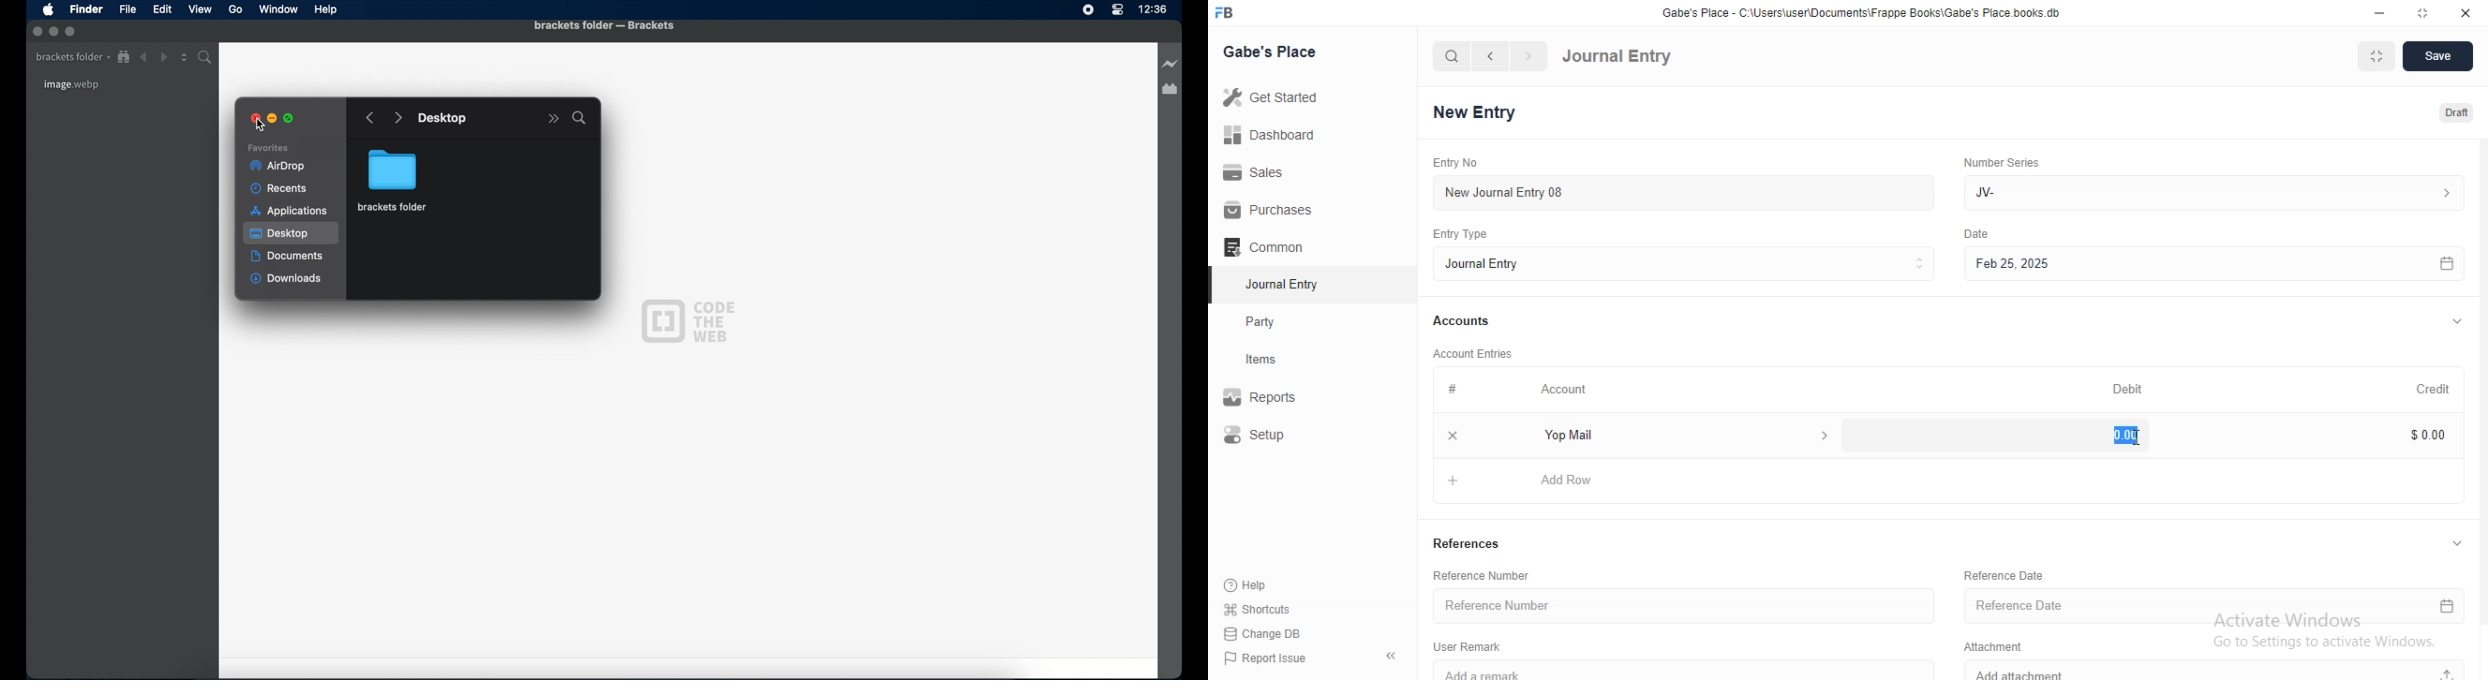 This screenshot has width=2492, height=700. I want to click on go backward, so click(371, 118).